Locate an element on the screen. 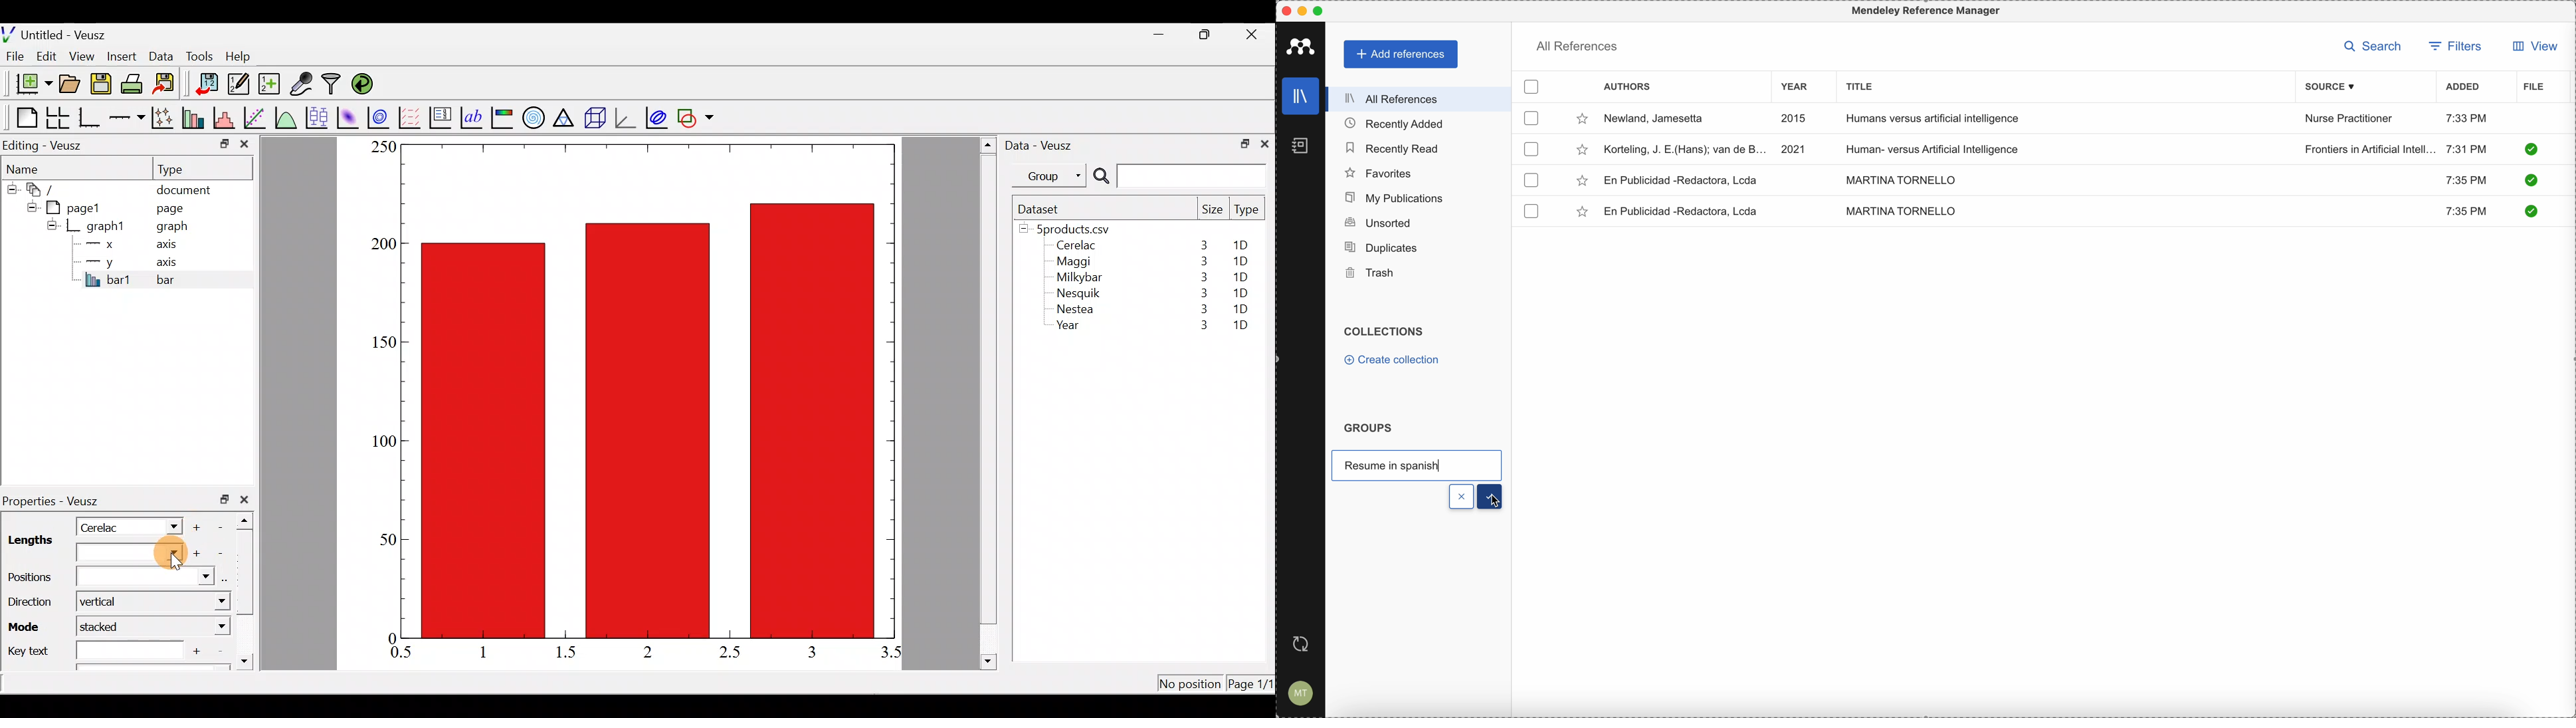 This screenshot has height=728, width=2576. done is located at coordinates (1482, 496).